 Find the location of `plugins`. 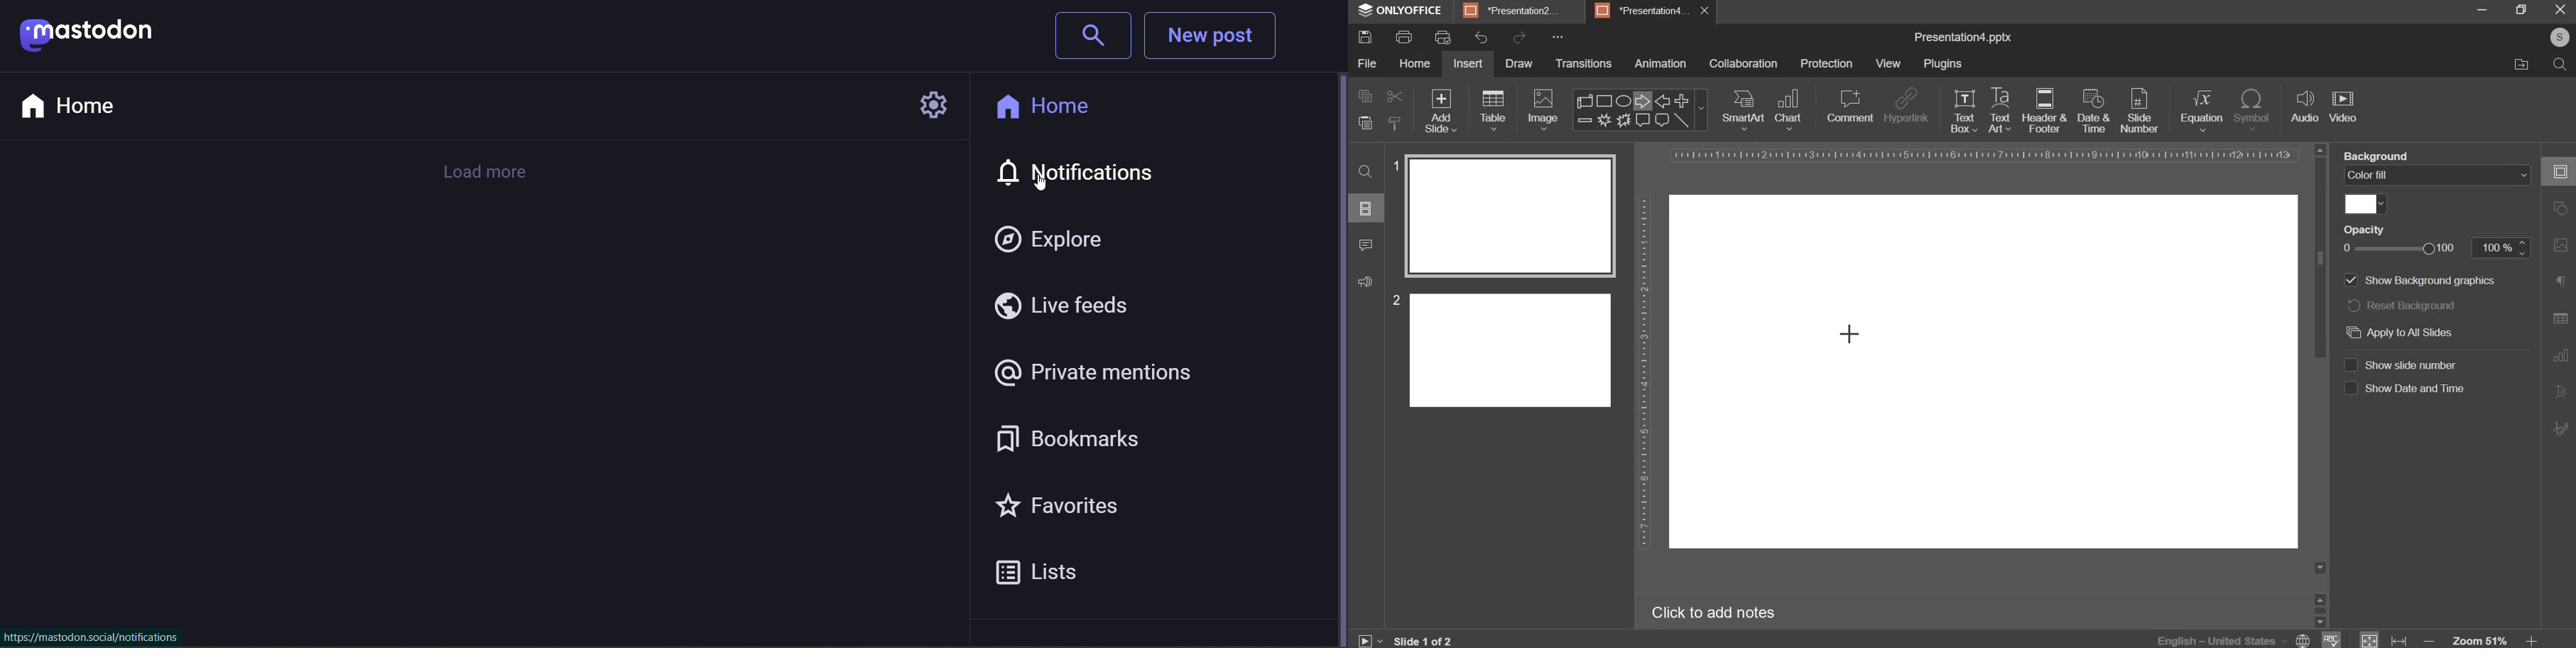

plugins is located at coordinates (1942, 64).